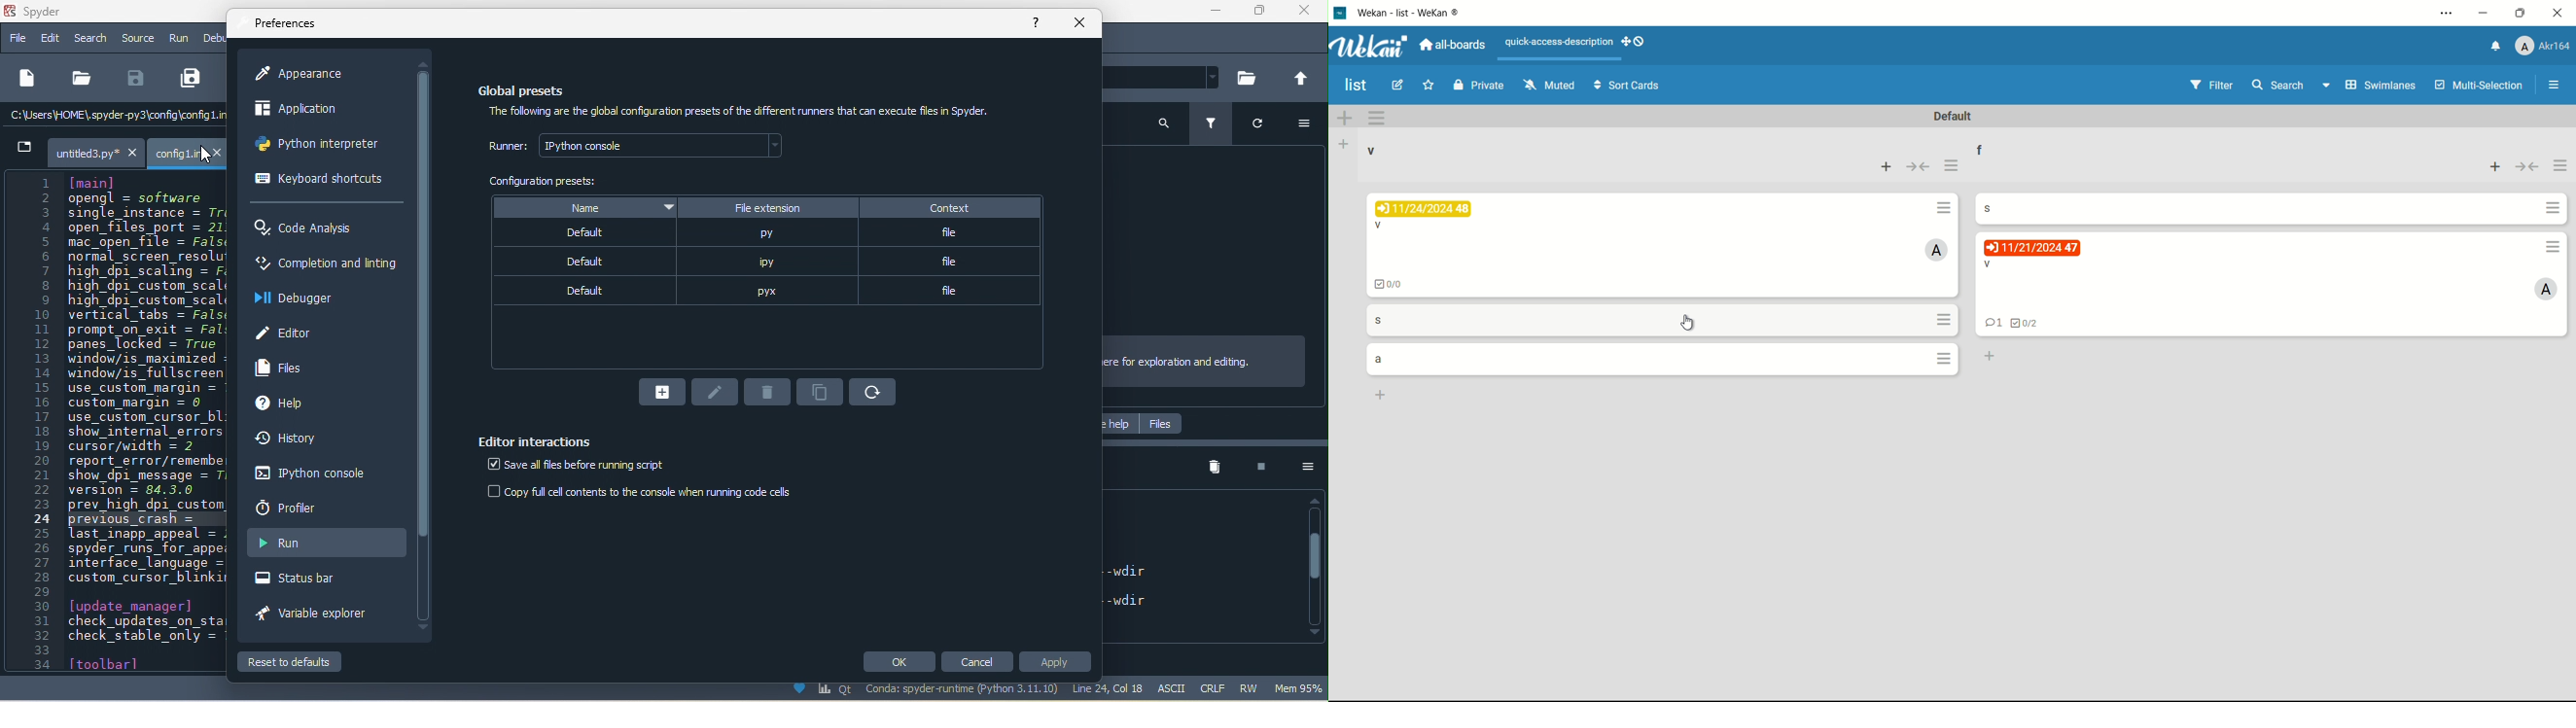 This screenshot has height=728, width=2576. Describe the element at coordinates (768, 206) in the screenshot. I see `file extention` at that location.